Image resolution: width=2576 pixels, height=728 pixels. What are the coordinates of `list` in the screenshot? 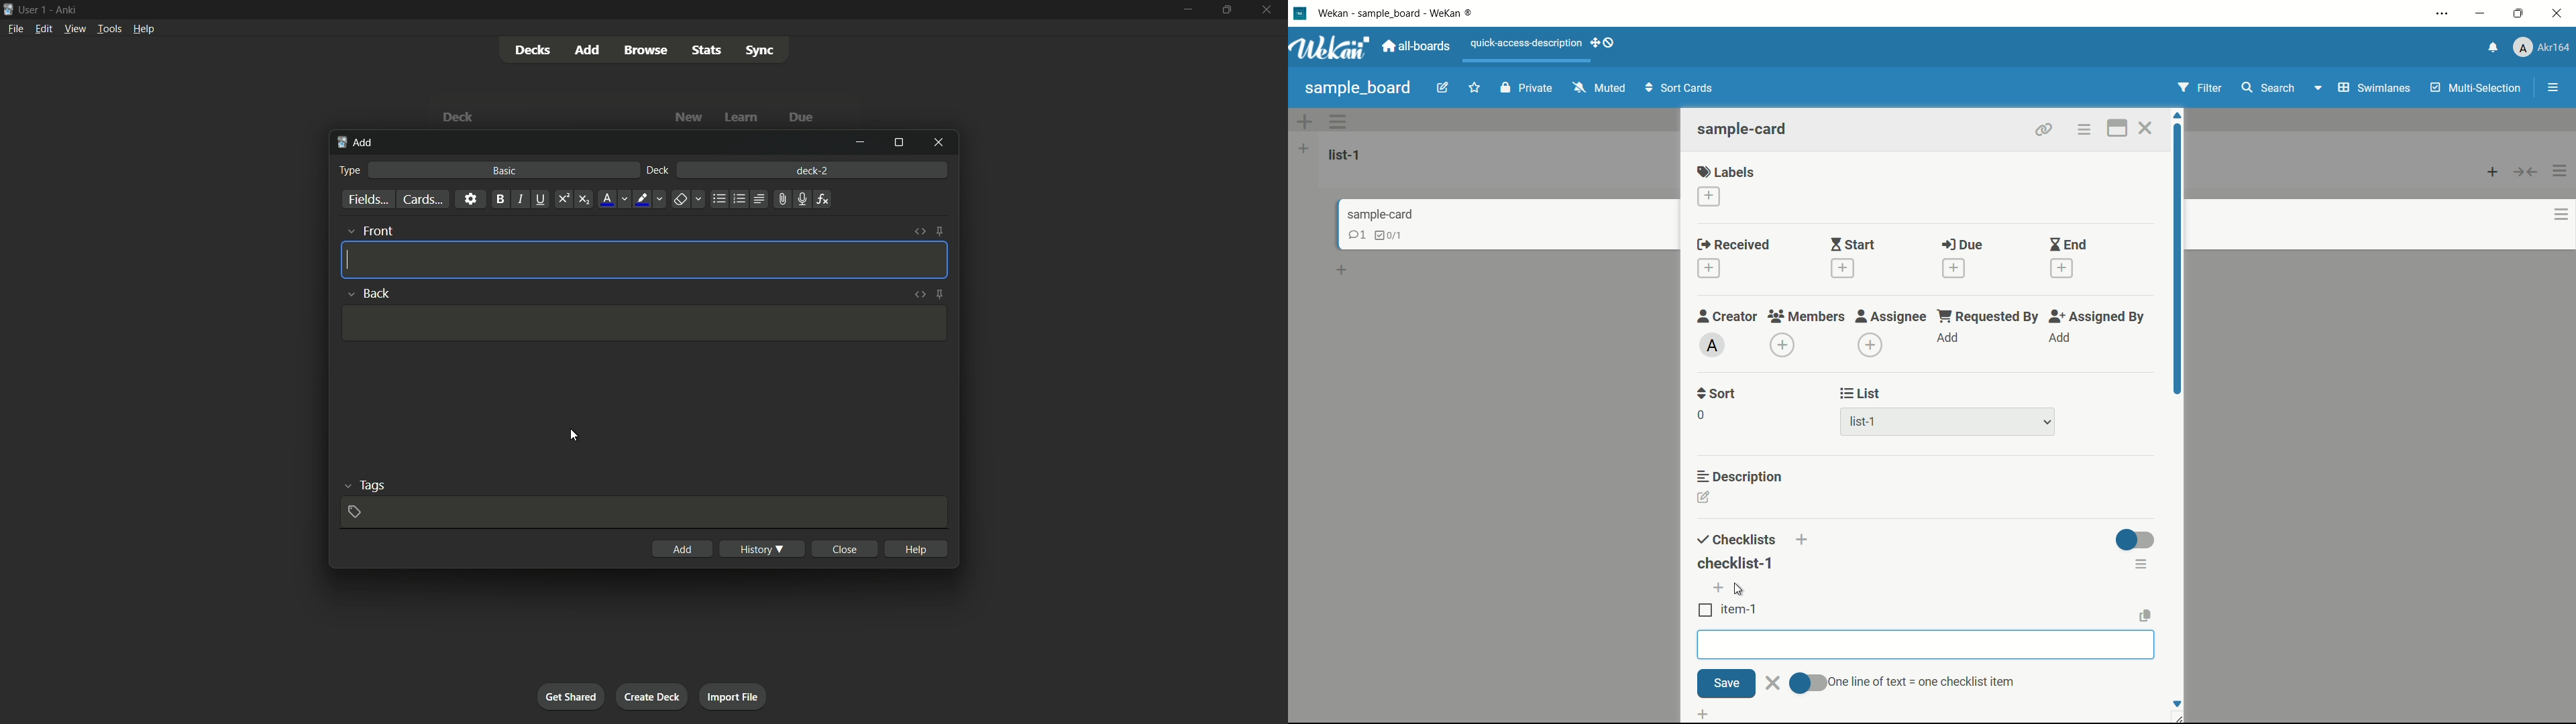 It's located at (1862, 395).